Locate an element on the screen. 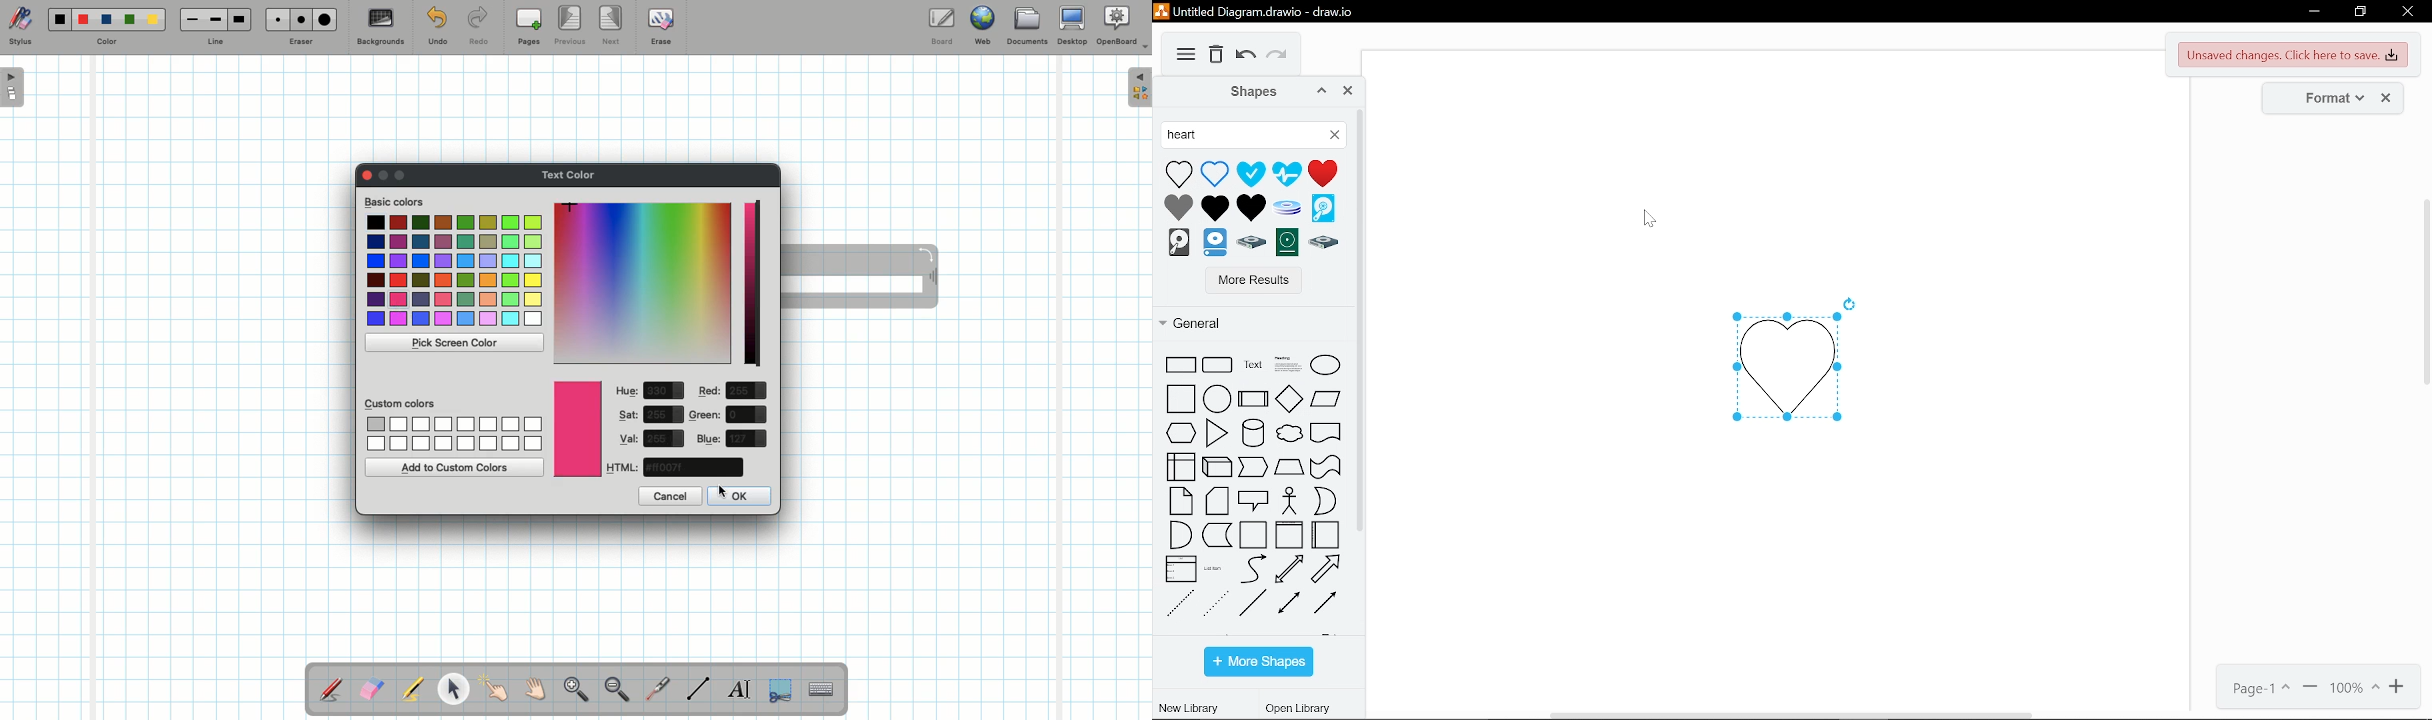  typed text is located at coordinates (1243, 136).